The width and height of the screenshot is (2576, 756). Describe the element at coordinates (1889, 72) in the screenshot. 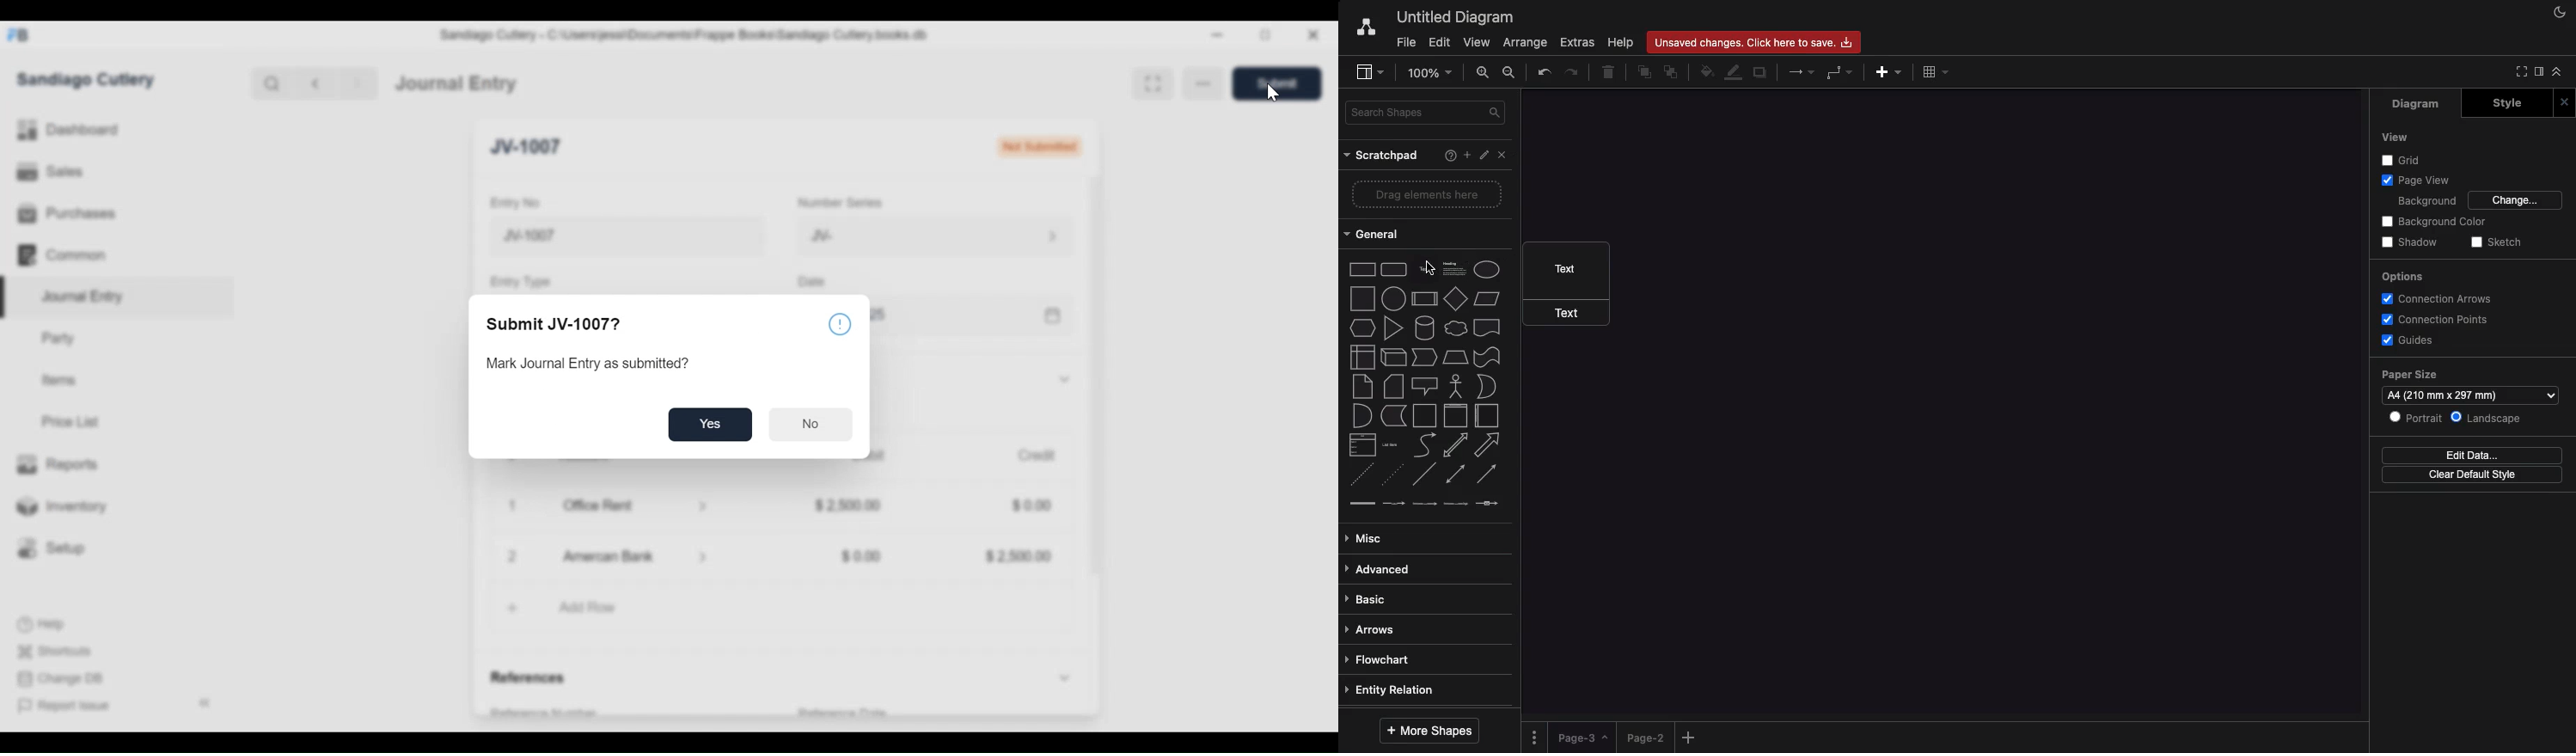

I see `Add` at that location.